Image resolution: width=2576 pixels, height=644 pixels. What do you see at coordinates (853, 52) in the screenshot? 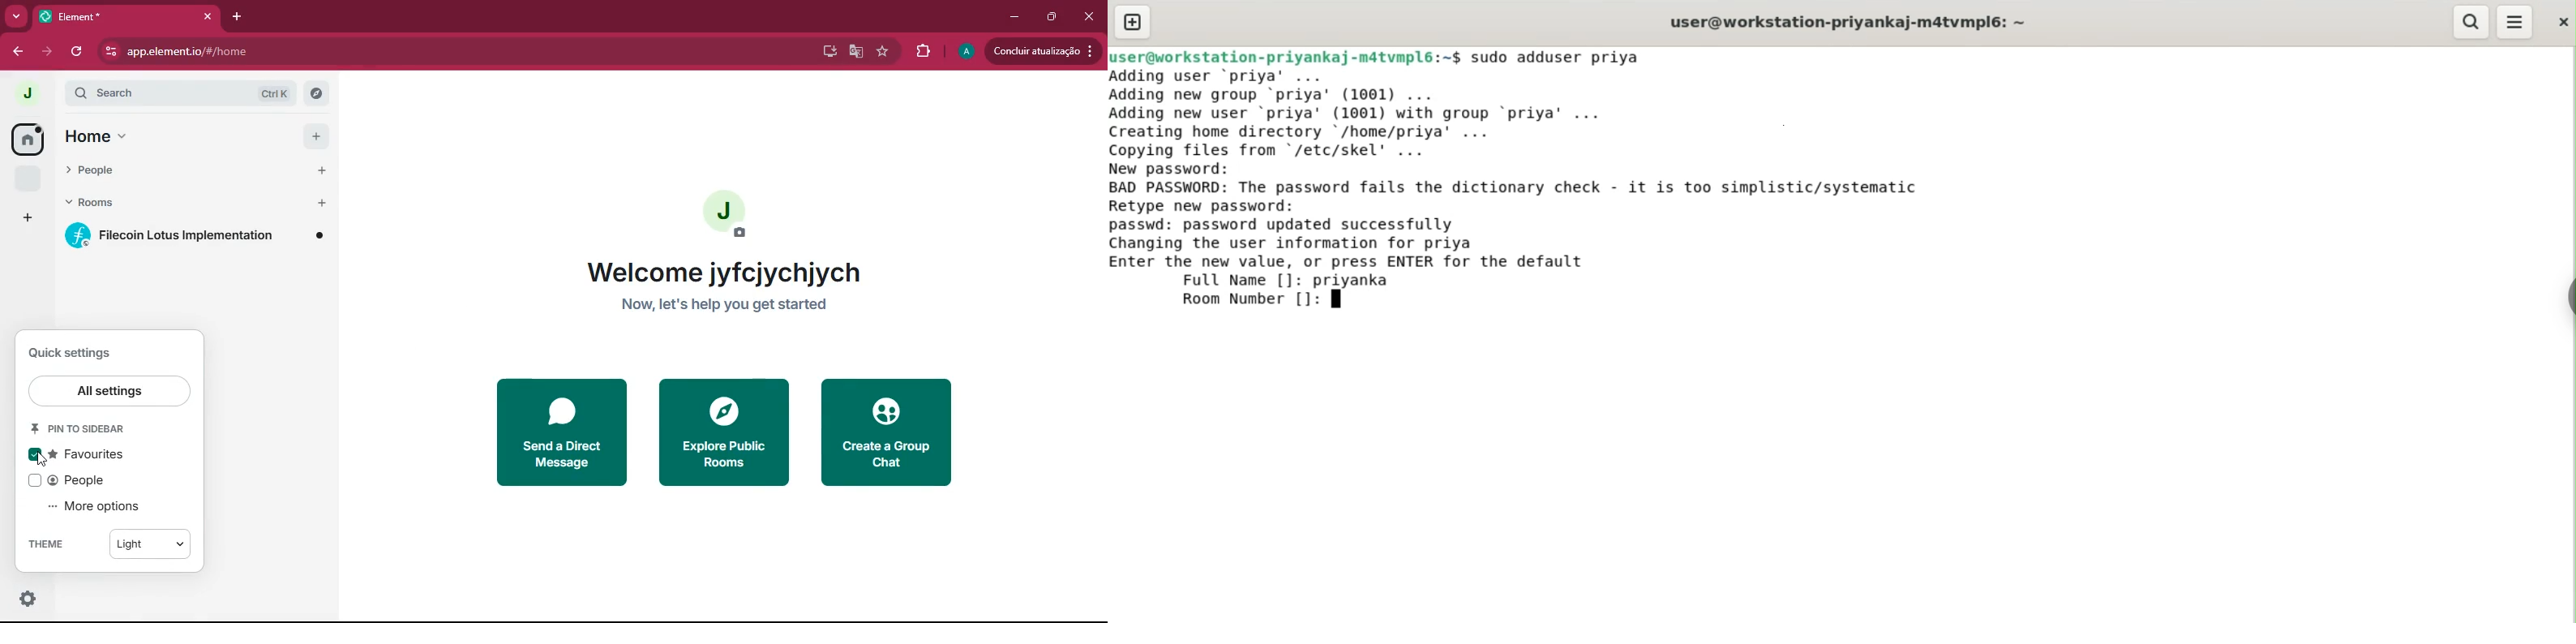
I see `google translate` at bounding box center [853, 52].